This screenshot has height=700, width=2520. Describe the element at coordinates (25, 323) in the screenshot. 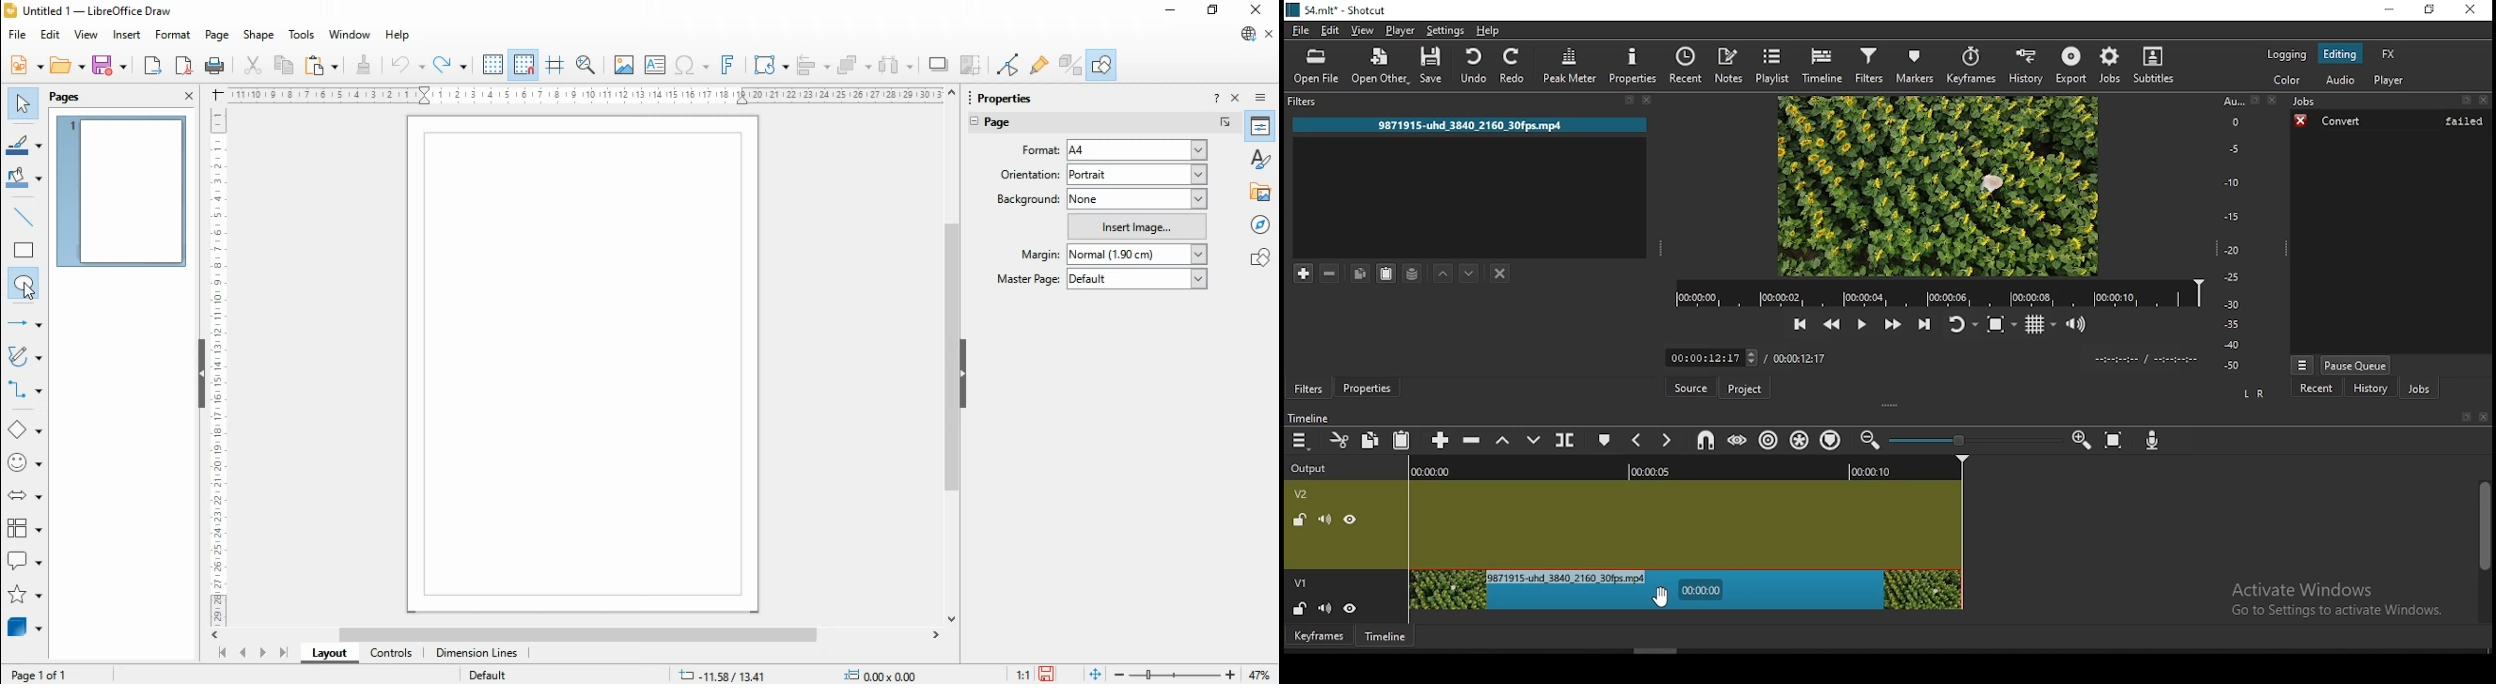

I see `line and arrows` at that location.